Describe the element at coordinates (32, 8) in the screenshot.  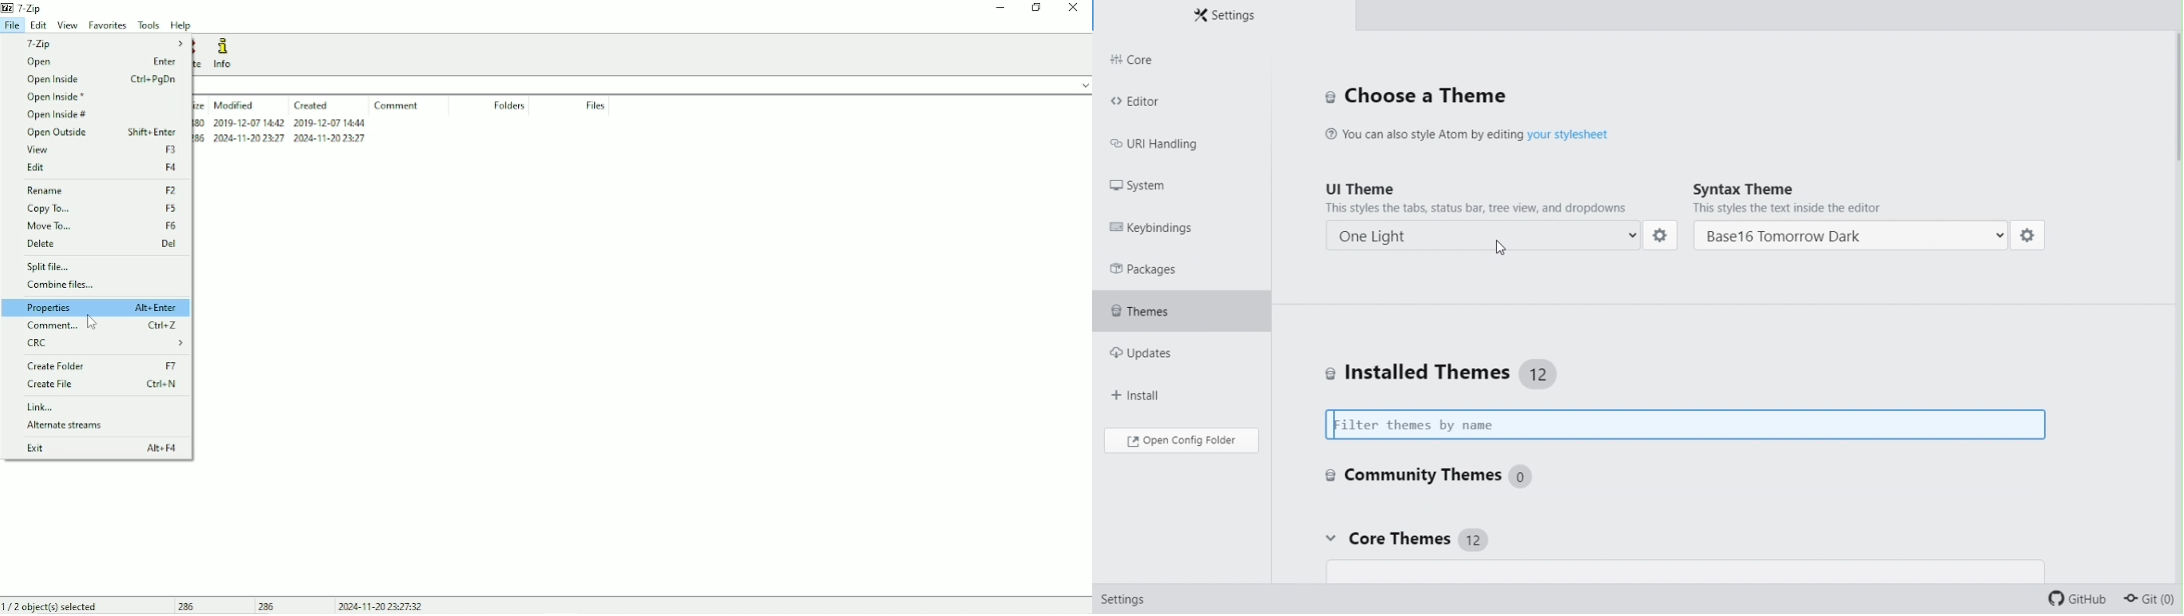
I see `7 - Zip` at that location.